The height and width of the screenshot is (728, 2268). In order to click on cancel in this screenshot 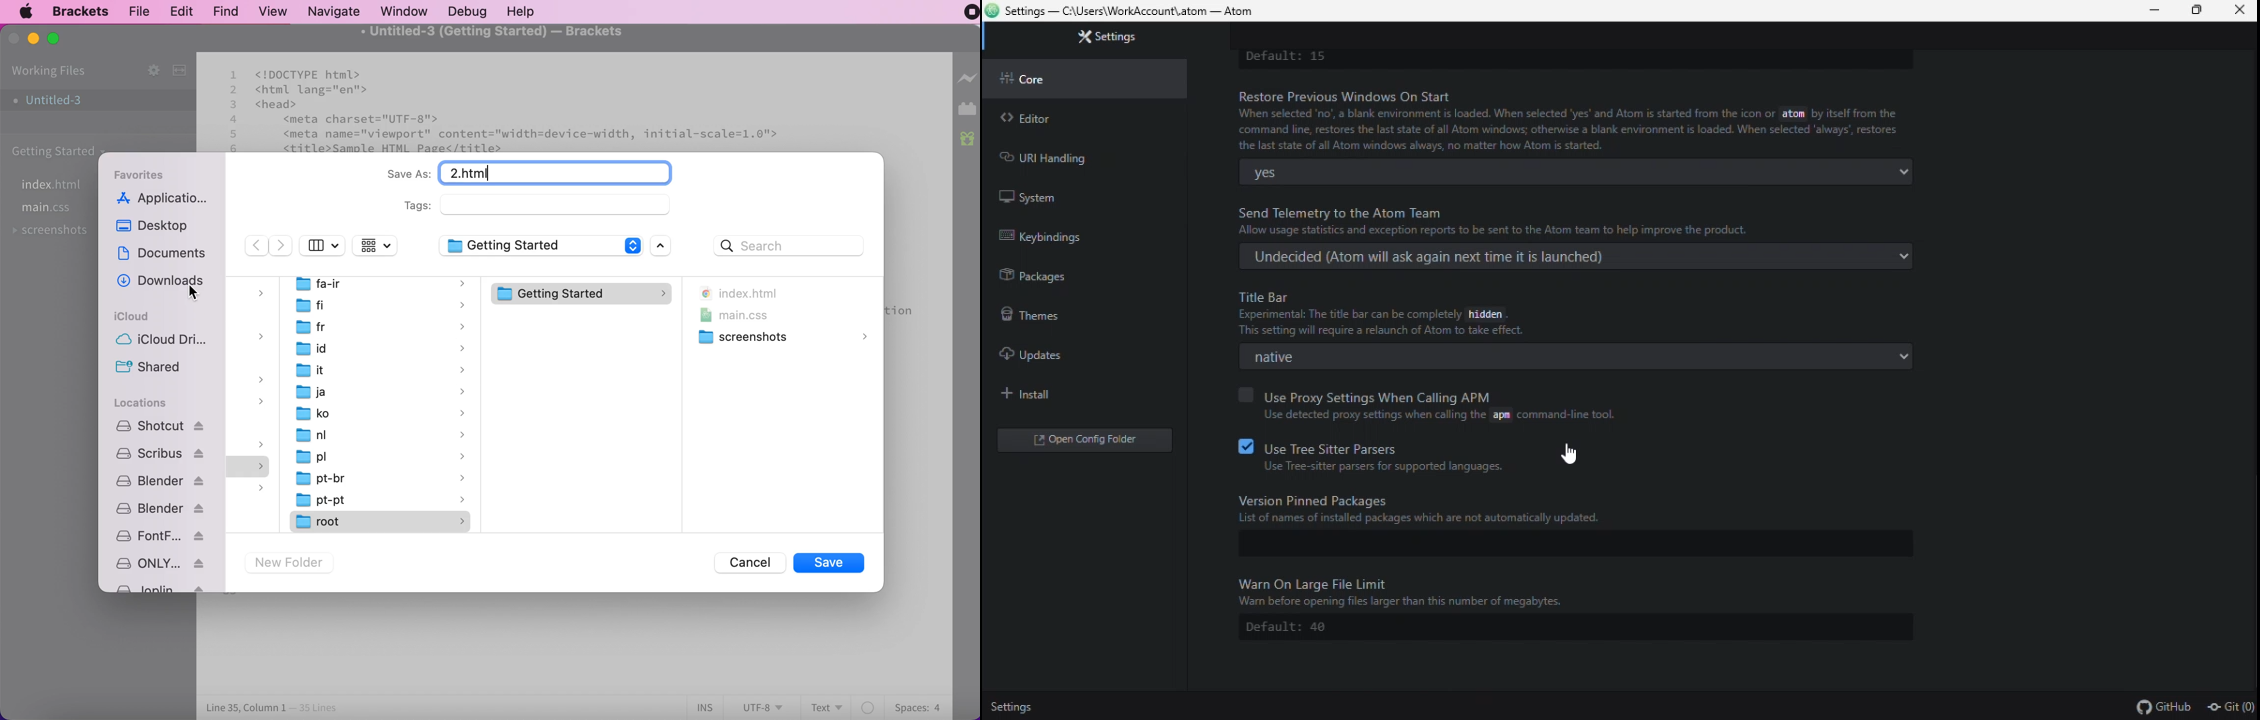, I will do `click(748, 563)`.